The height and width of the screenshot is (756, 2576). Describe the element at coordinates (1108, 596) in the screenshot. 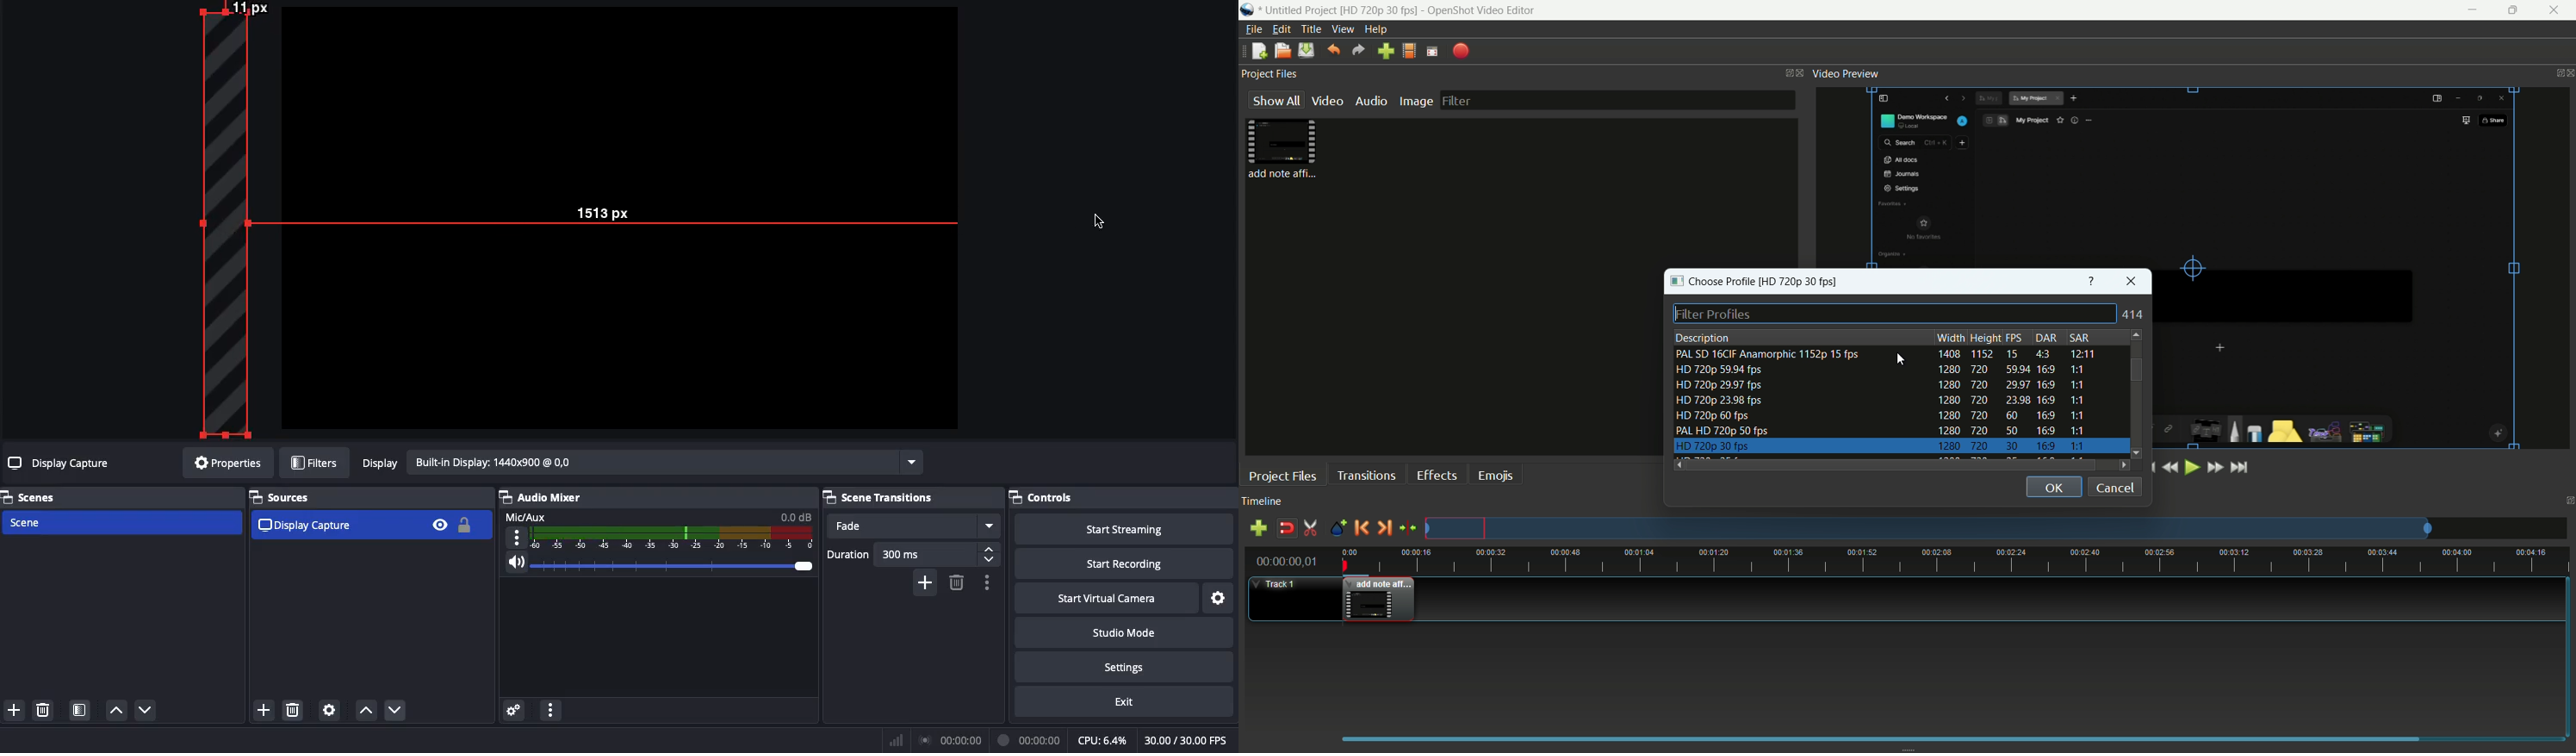

I see `Start virtual camera` at that location.